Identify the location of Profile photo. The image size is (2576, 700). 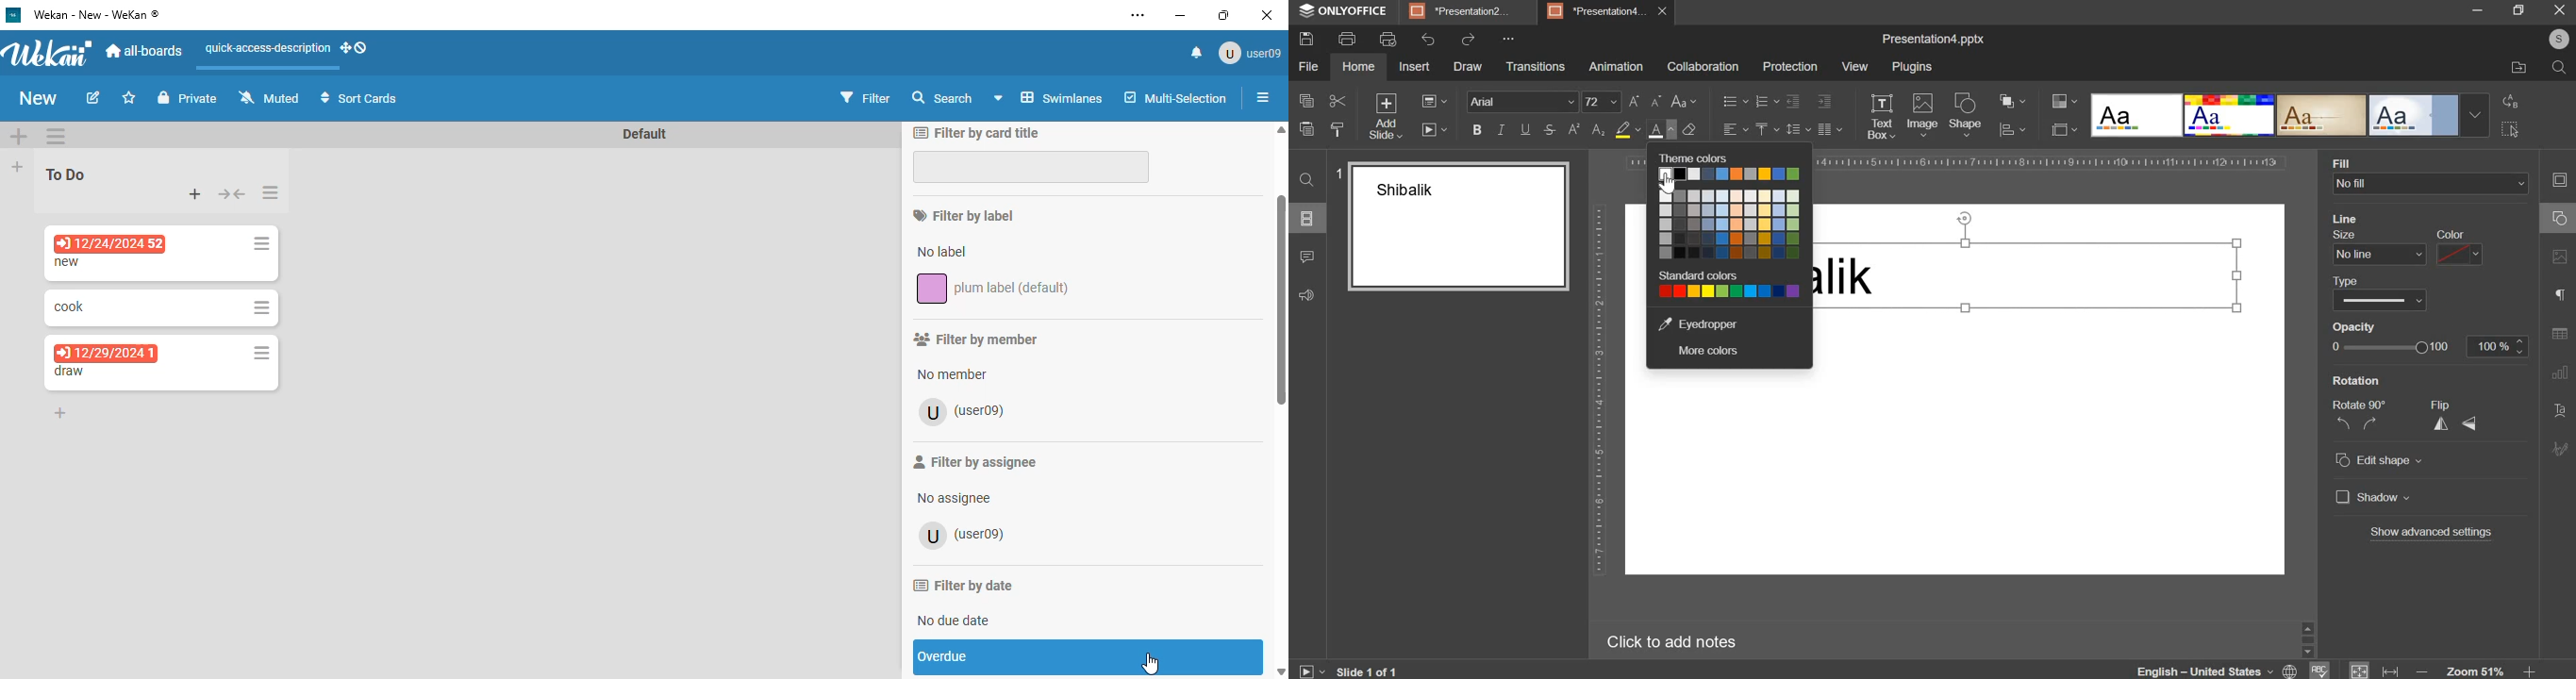
(2554, 39).